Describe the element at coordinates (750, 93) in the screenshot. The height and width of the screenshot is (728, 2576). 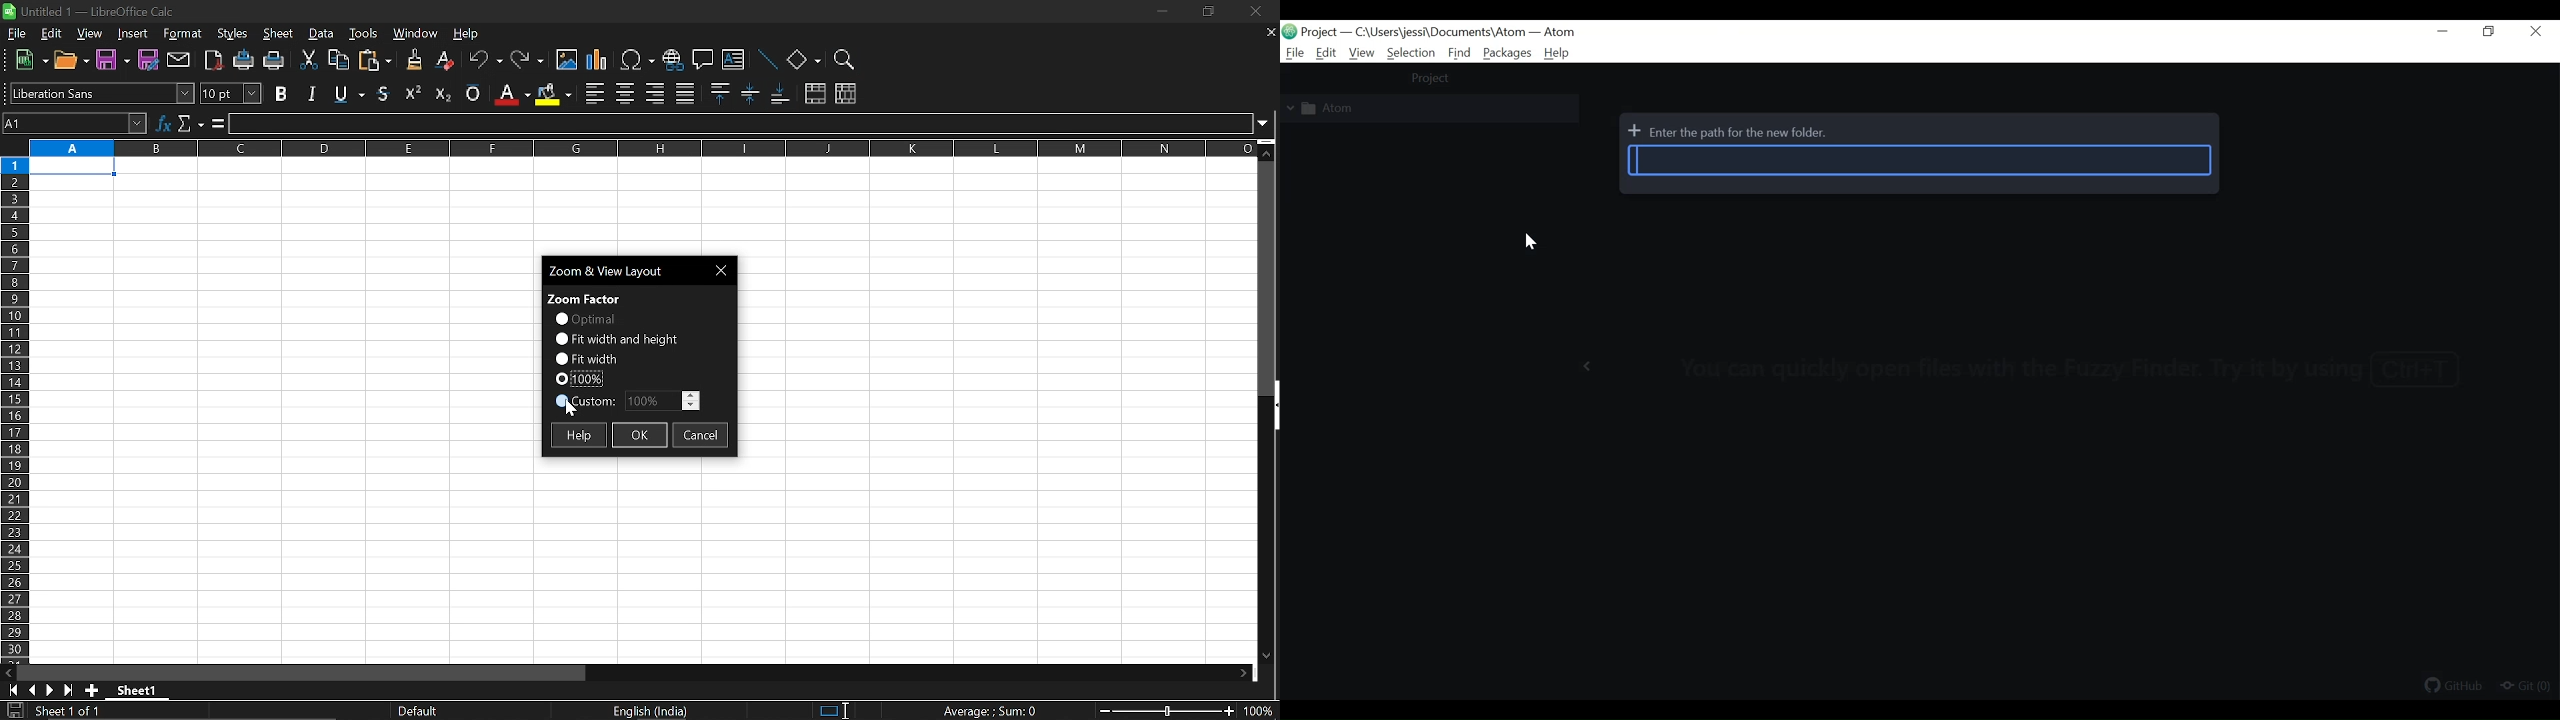
I see `center vertically` at that location.